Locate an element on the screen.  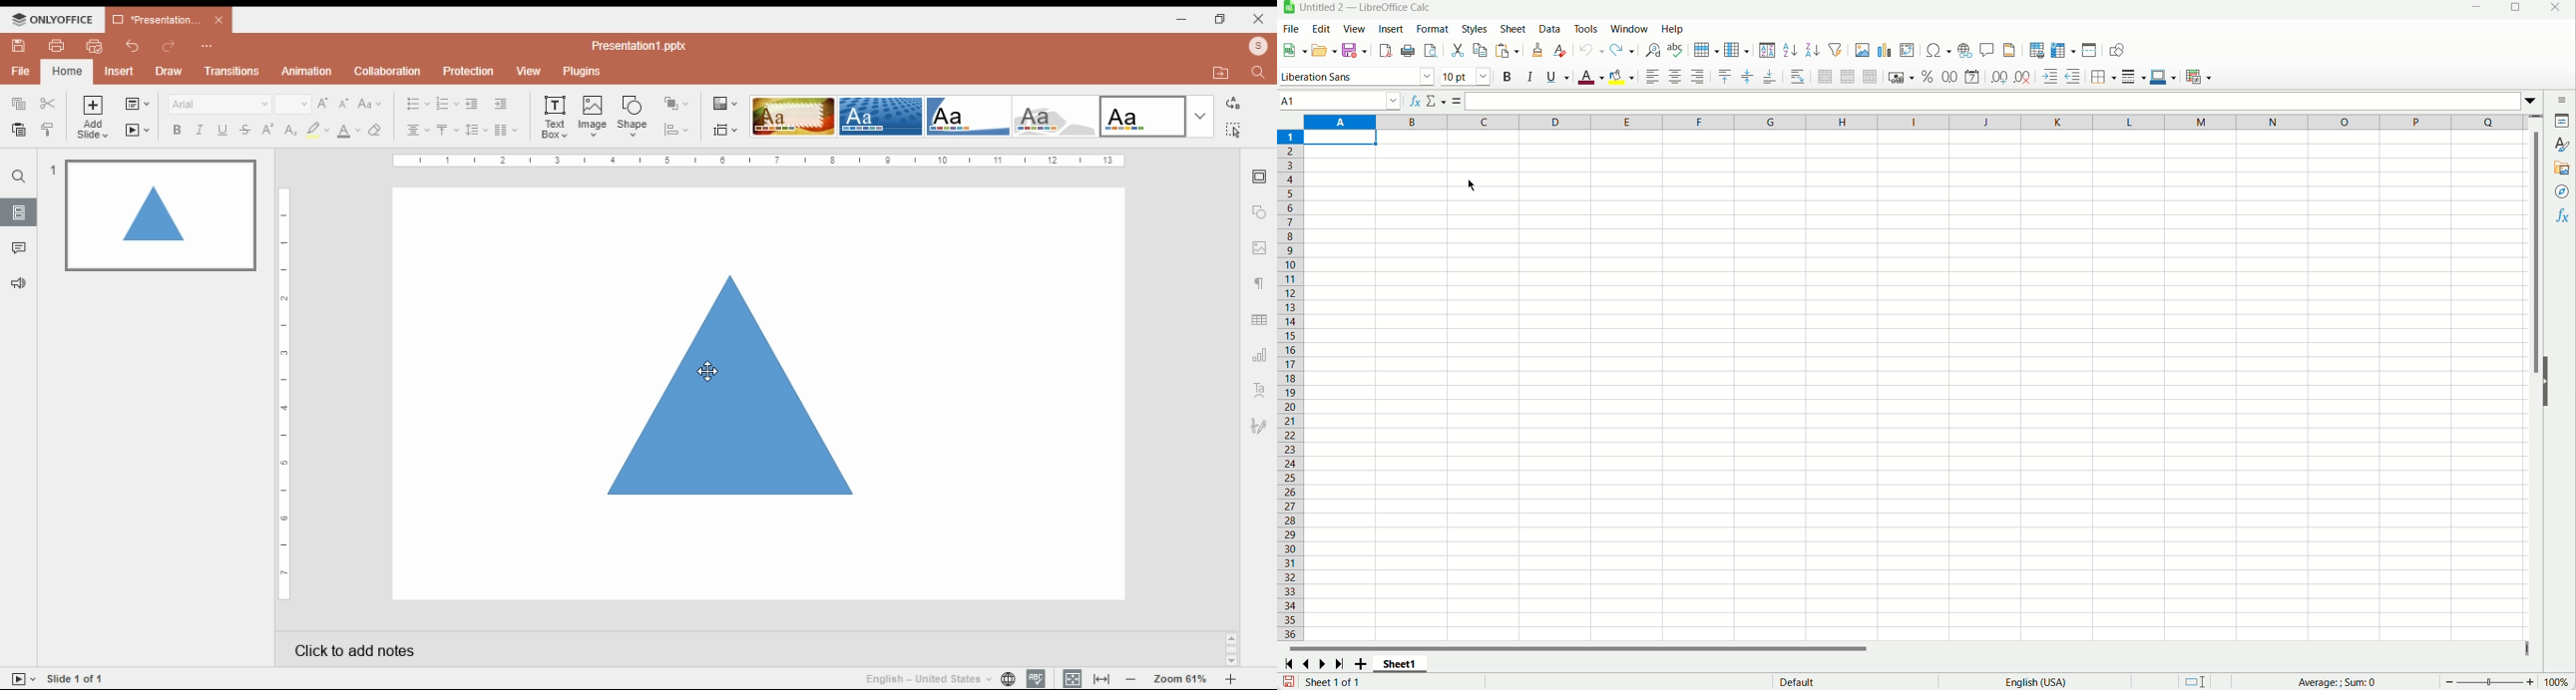
Gallery is located at coordinates (2563, 167).